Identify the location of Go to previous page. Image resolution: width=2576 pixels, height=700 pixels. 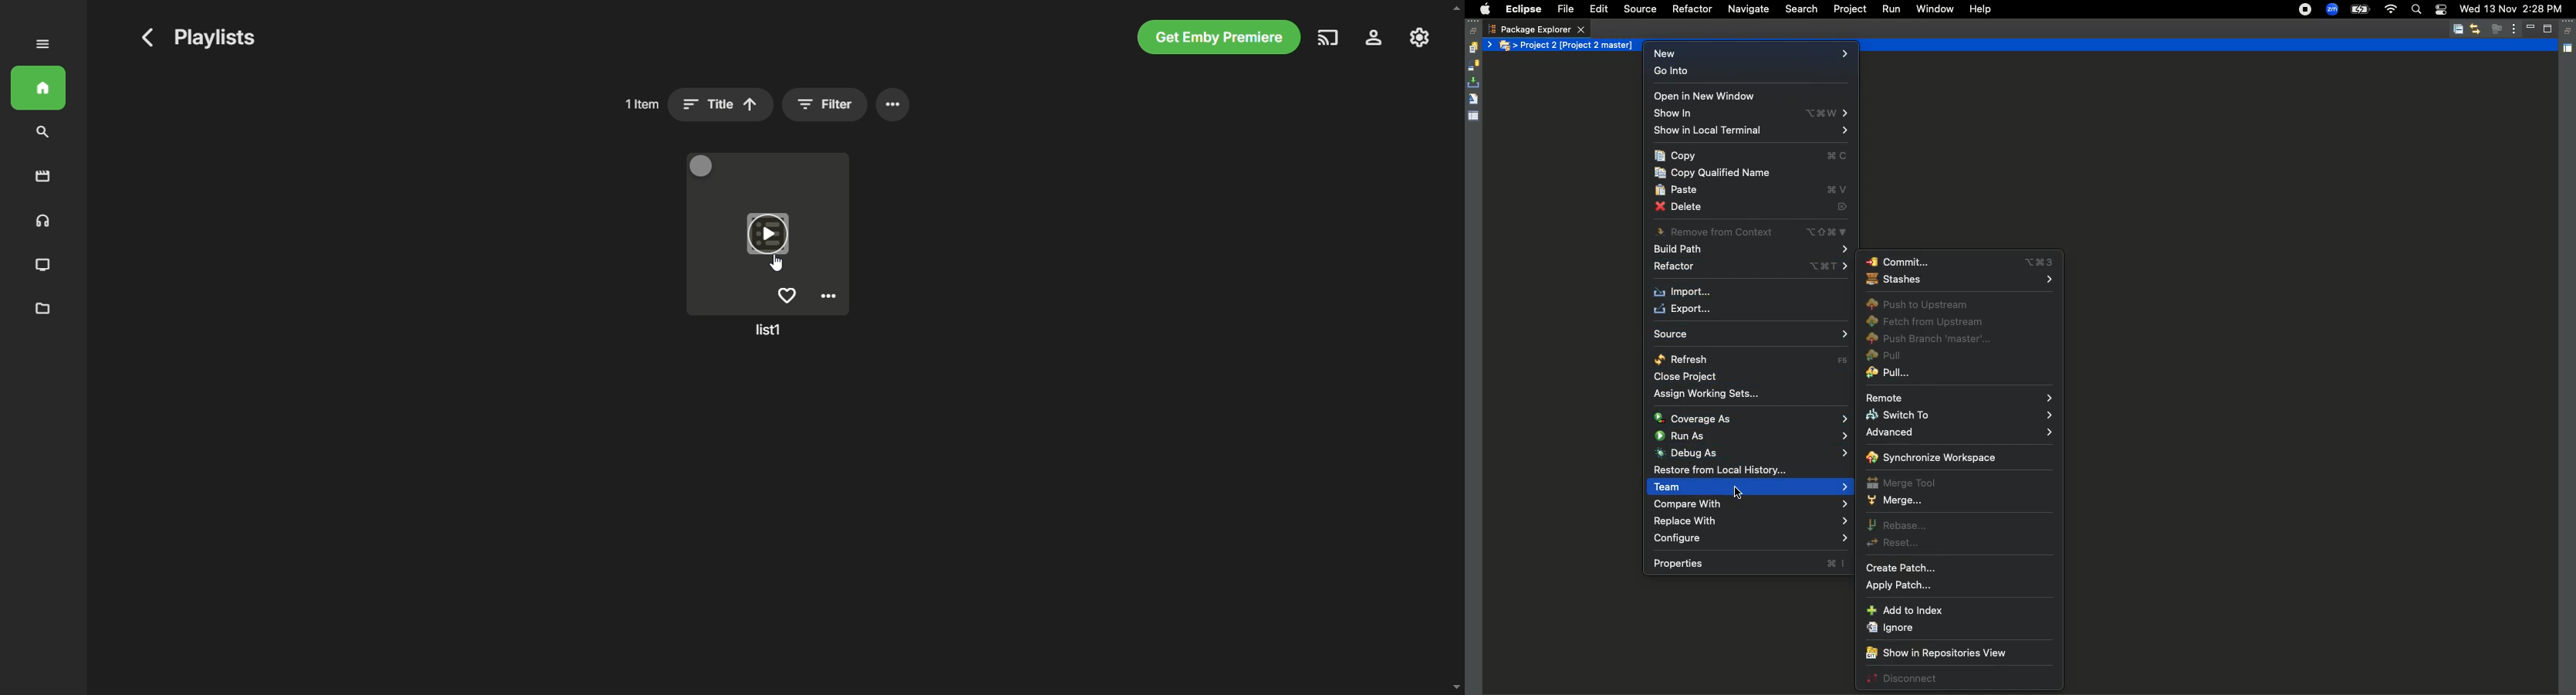
(148, 37).